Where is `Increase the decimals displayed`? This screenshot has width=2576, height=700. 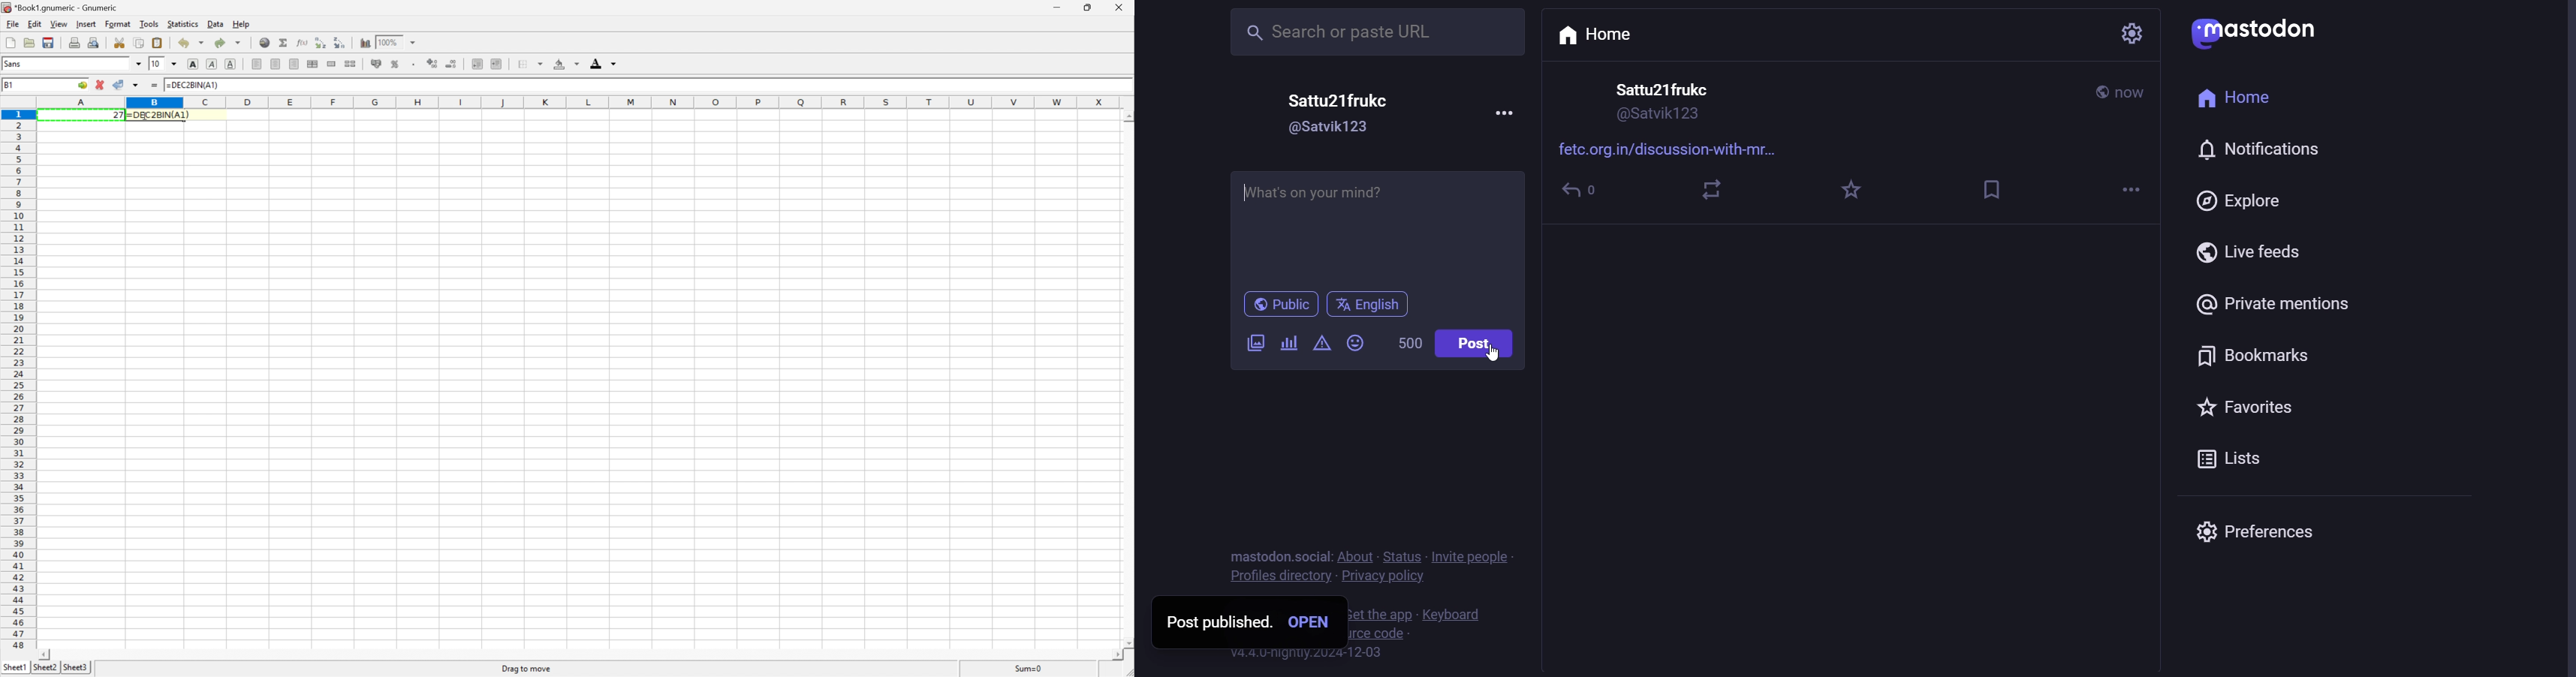 Increase the decimals displayed is located at coordinates (433, 62).